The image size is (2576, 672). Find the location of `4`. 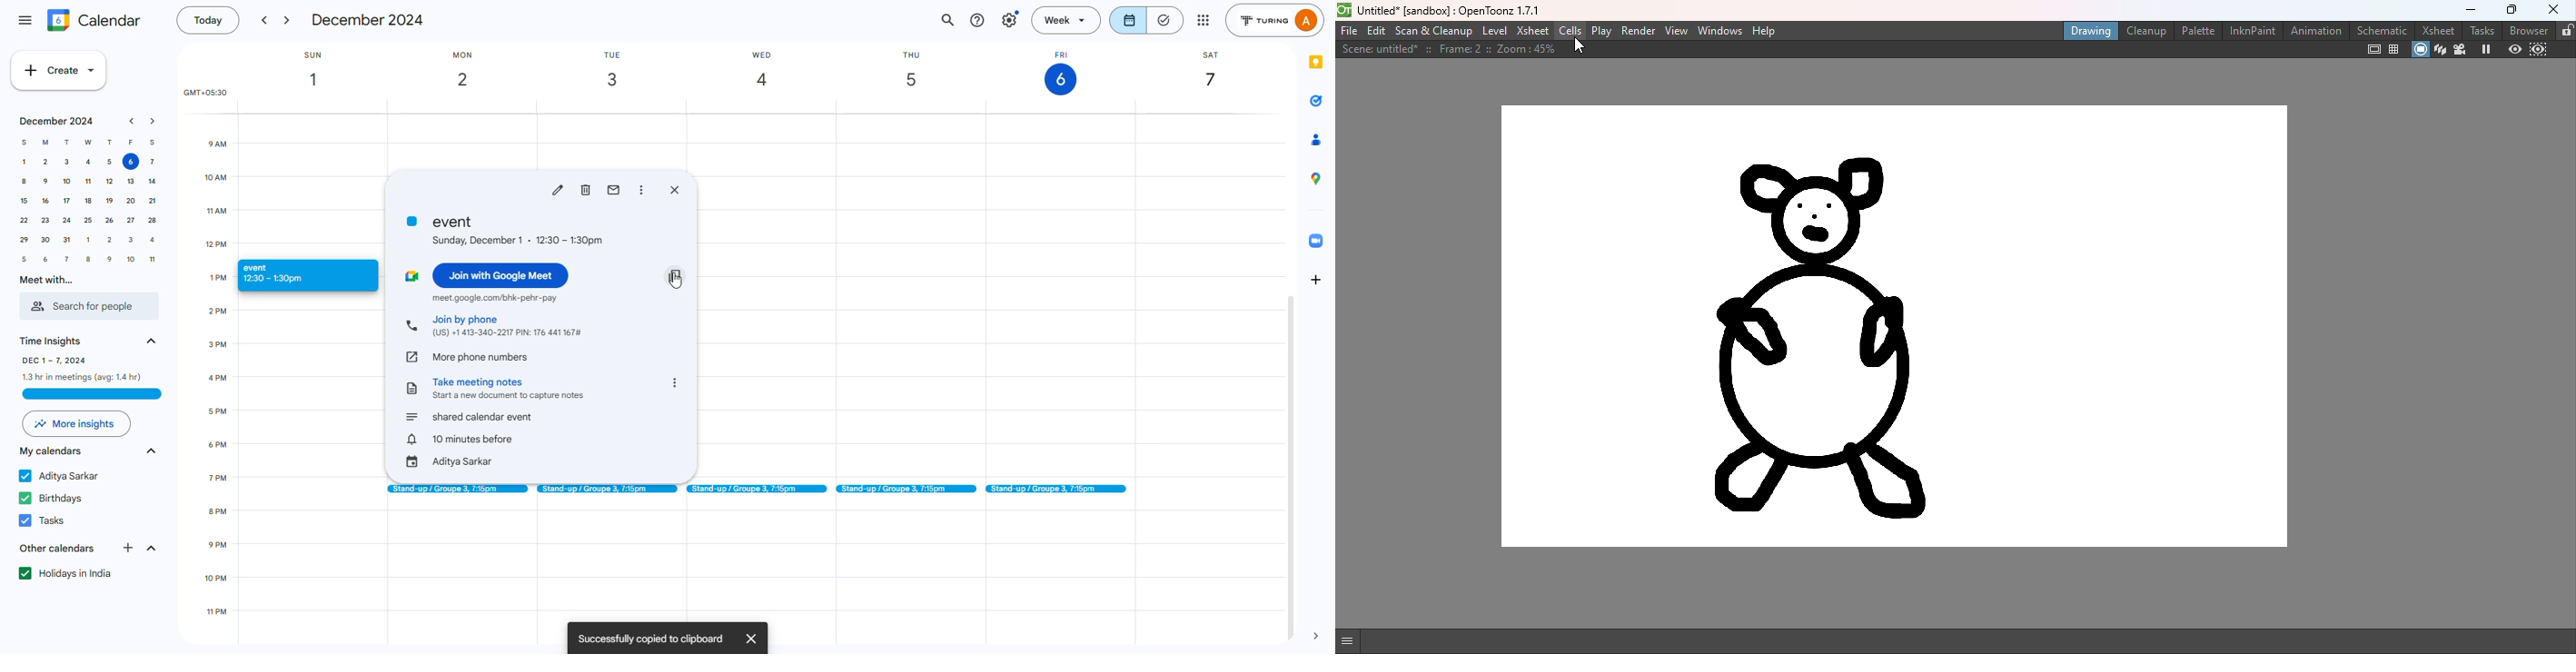

4 is located at coordinates (88, 161).